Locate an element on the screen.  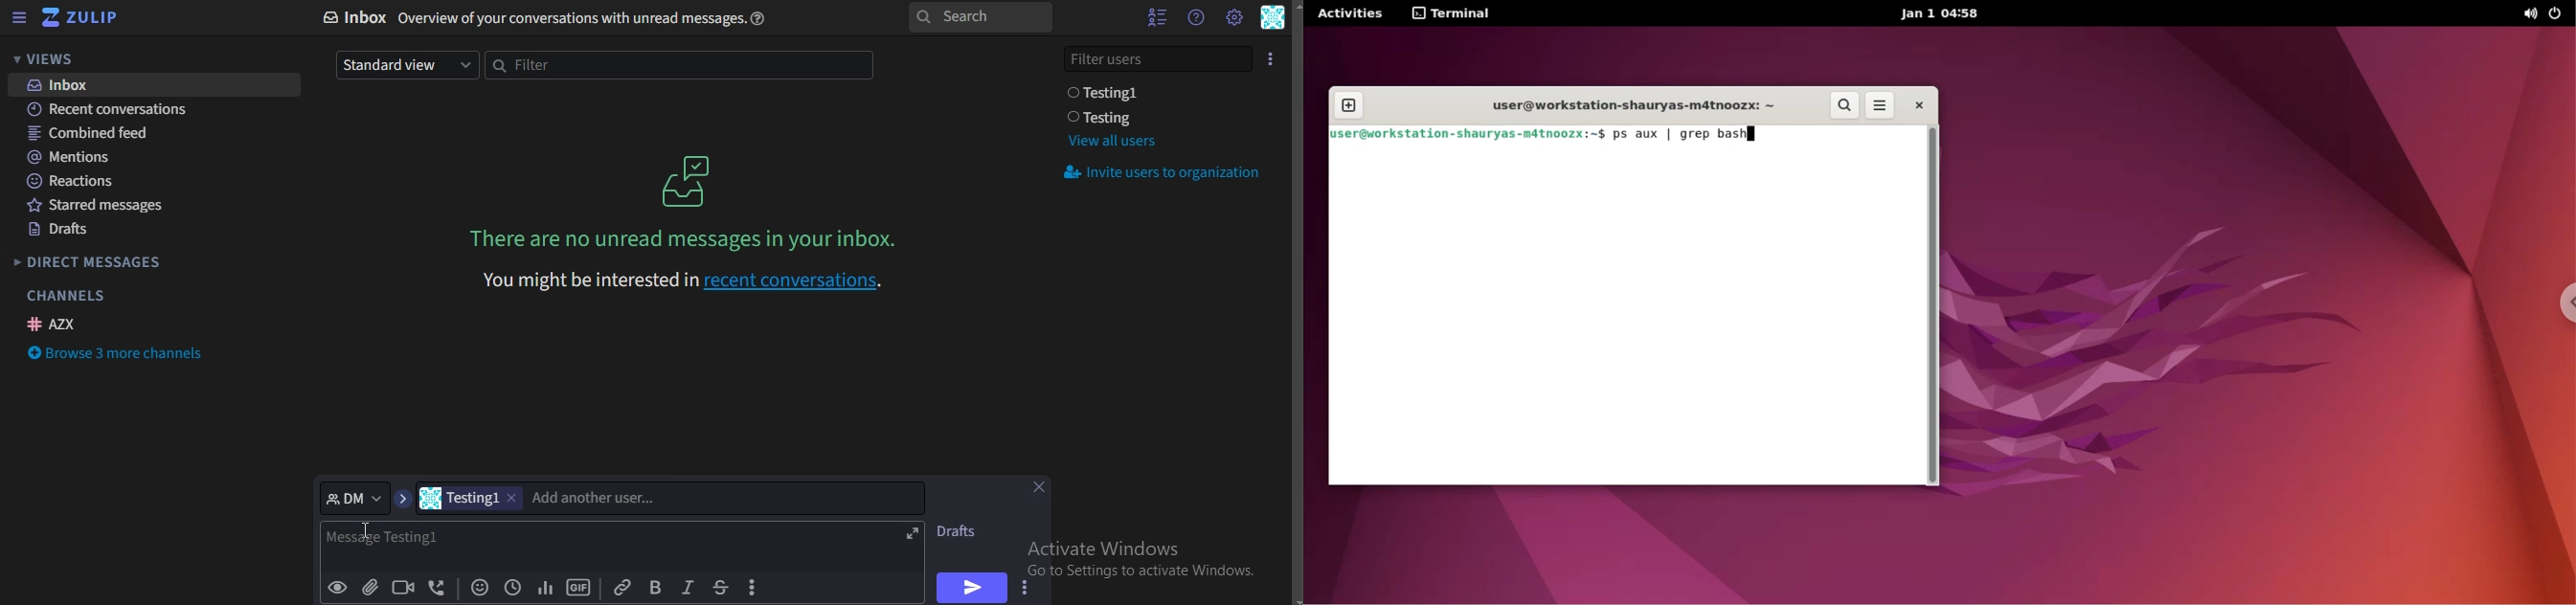
 is located at coordinates (1028, 587).